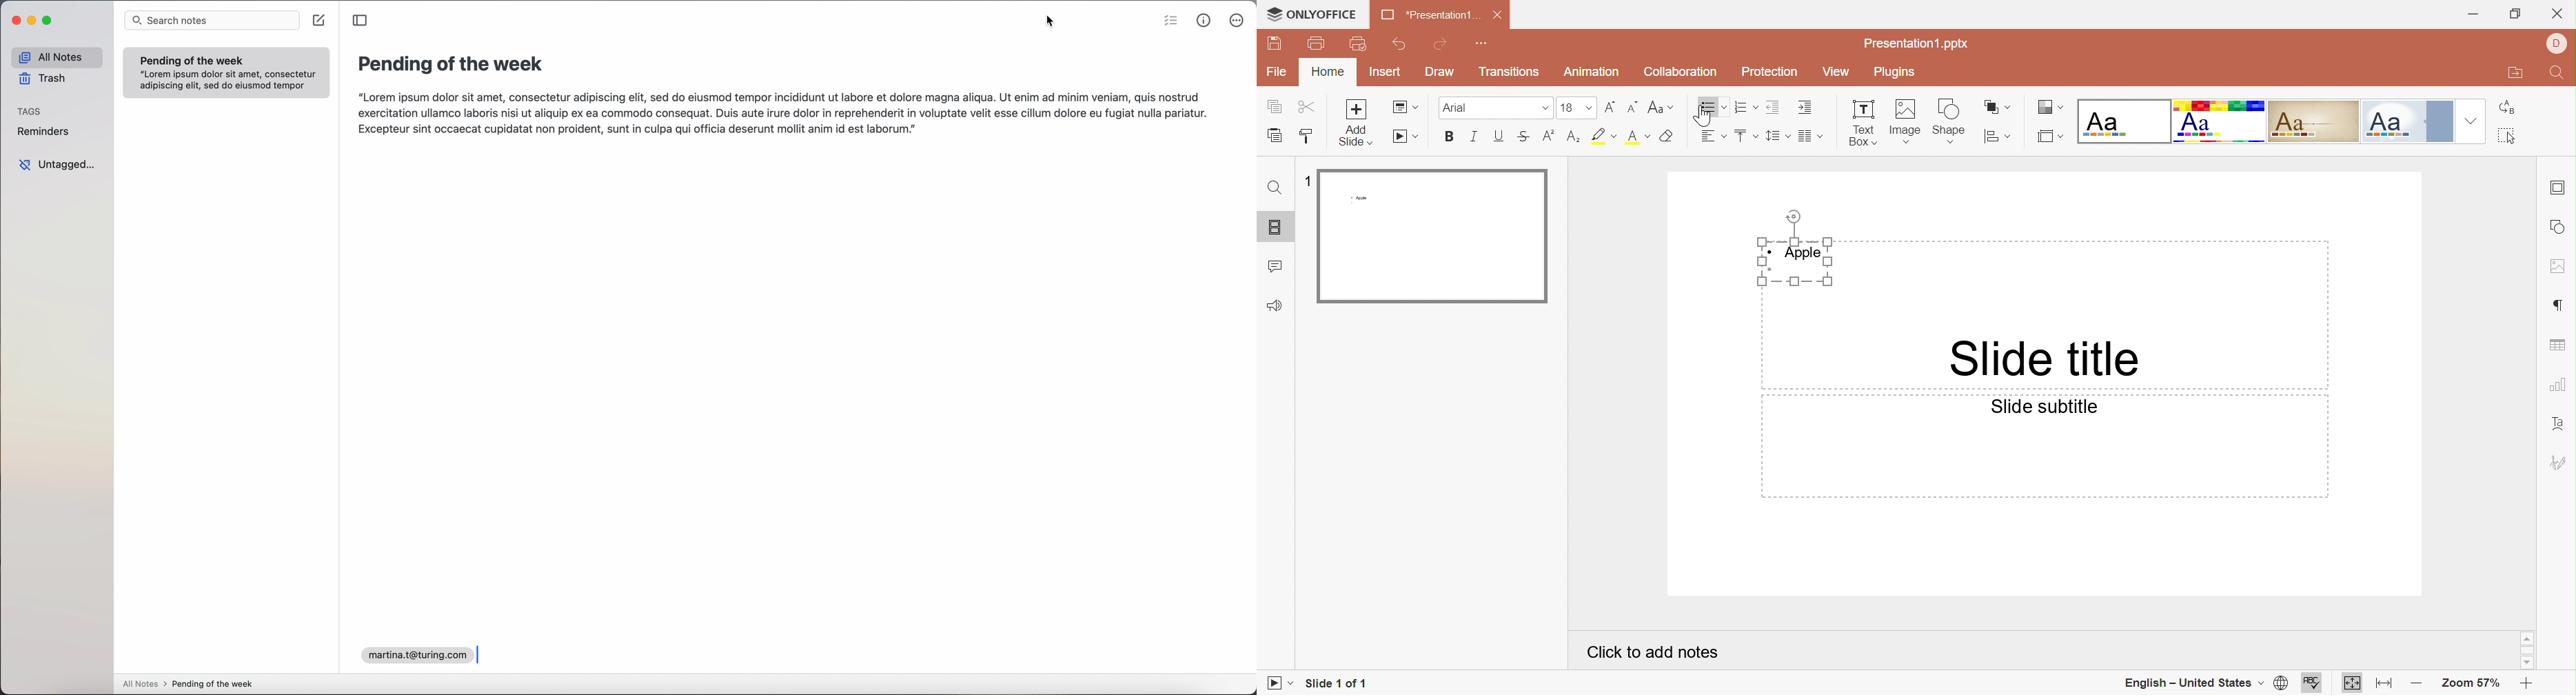  Describe the element at coordinates (2417, 683) in the screenshot. I see `Zoom out` at that location.